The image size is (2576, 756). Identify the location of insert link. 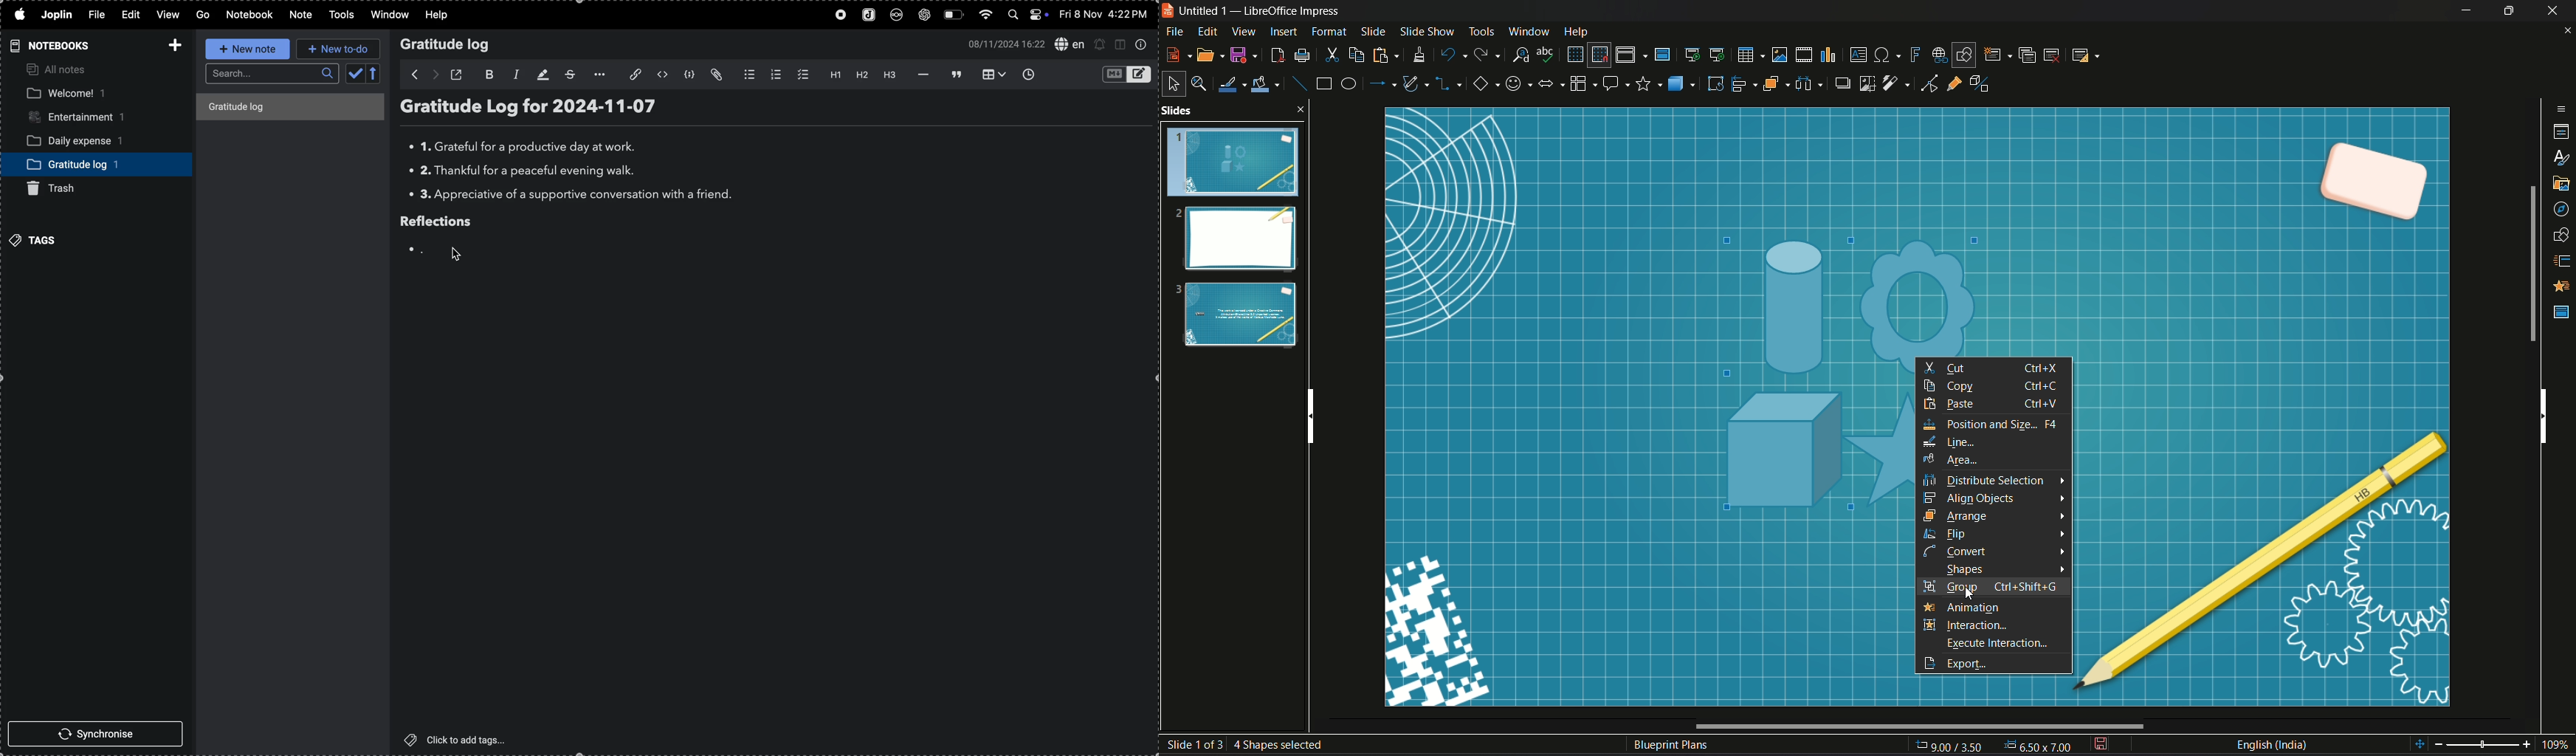
(632, 74).